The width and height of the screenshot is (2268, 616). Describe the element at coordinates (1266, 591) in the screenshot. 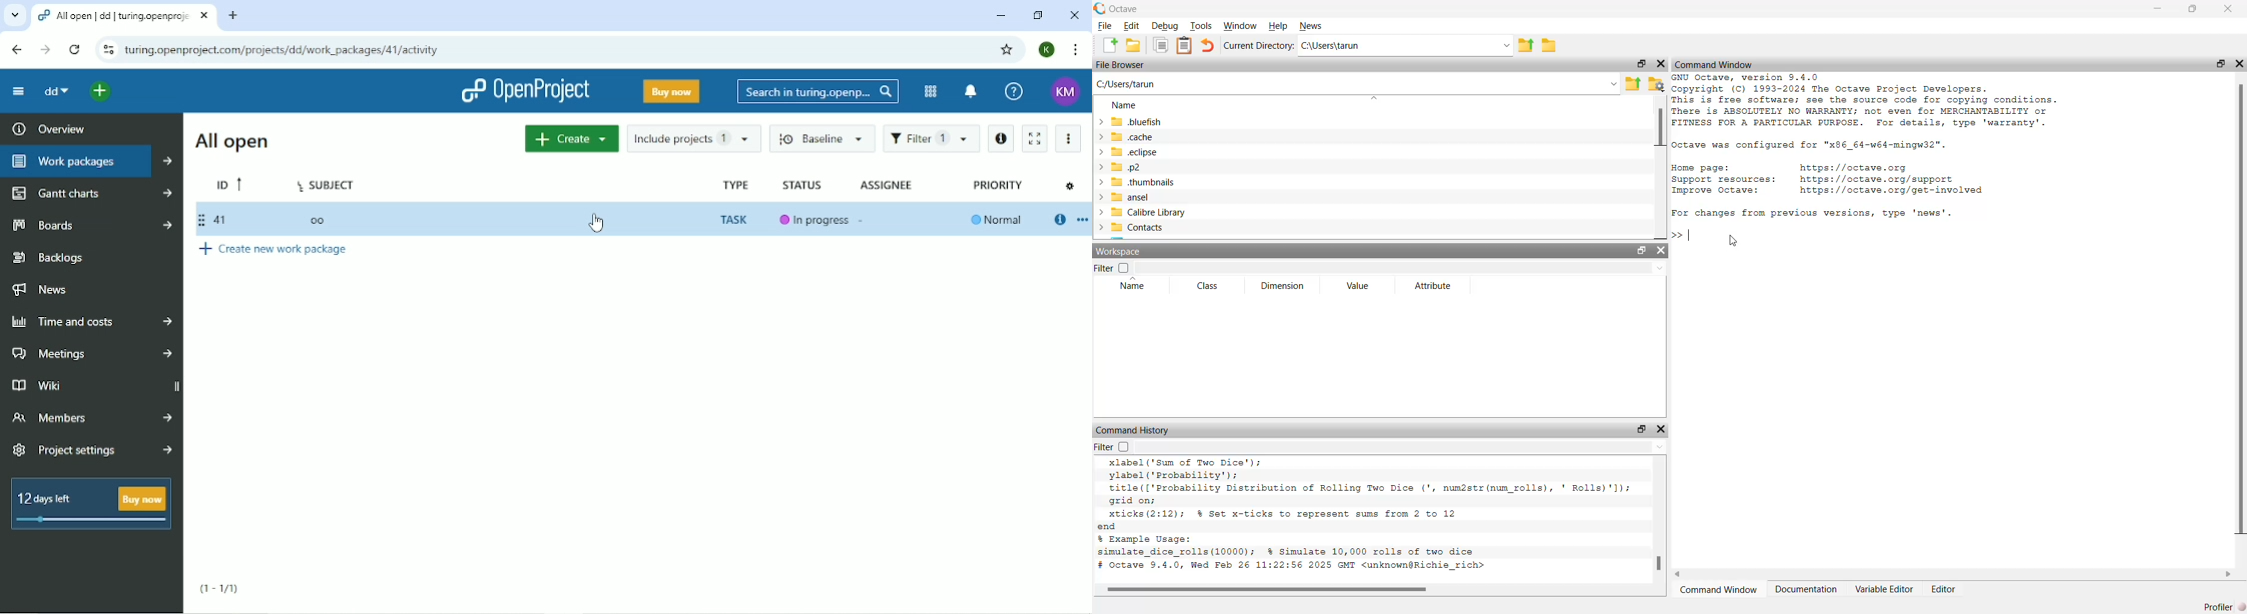

I see `Scrollbar` at that location.